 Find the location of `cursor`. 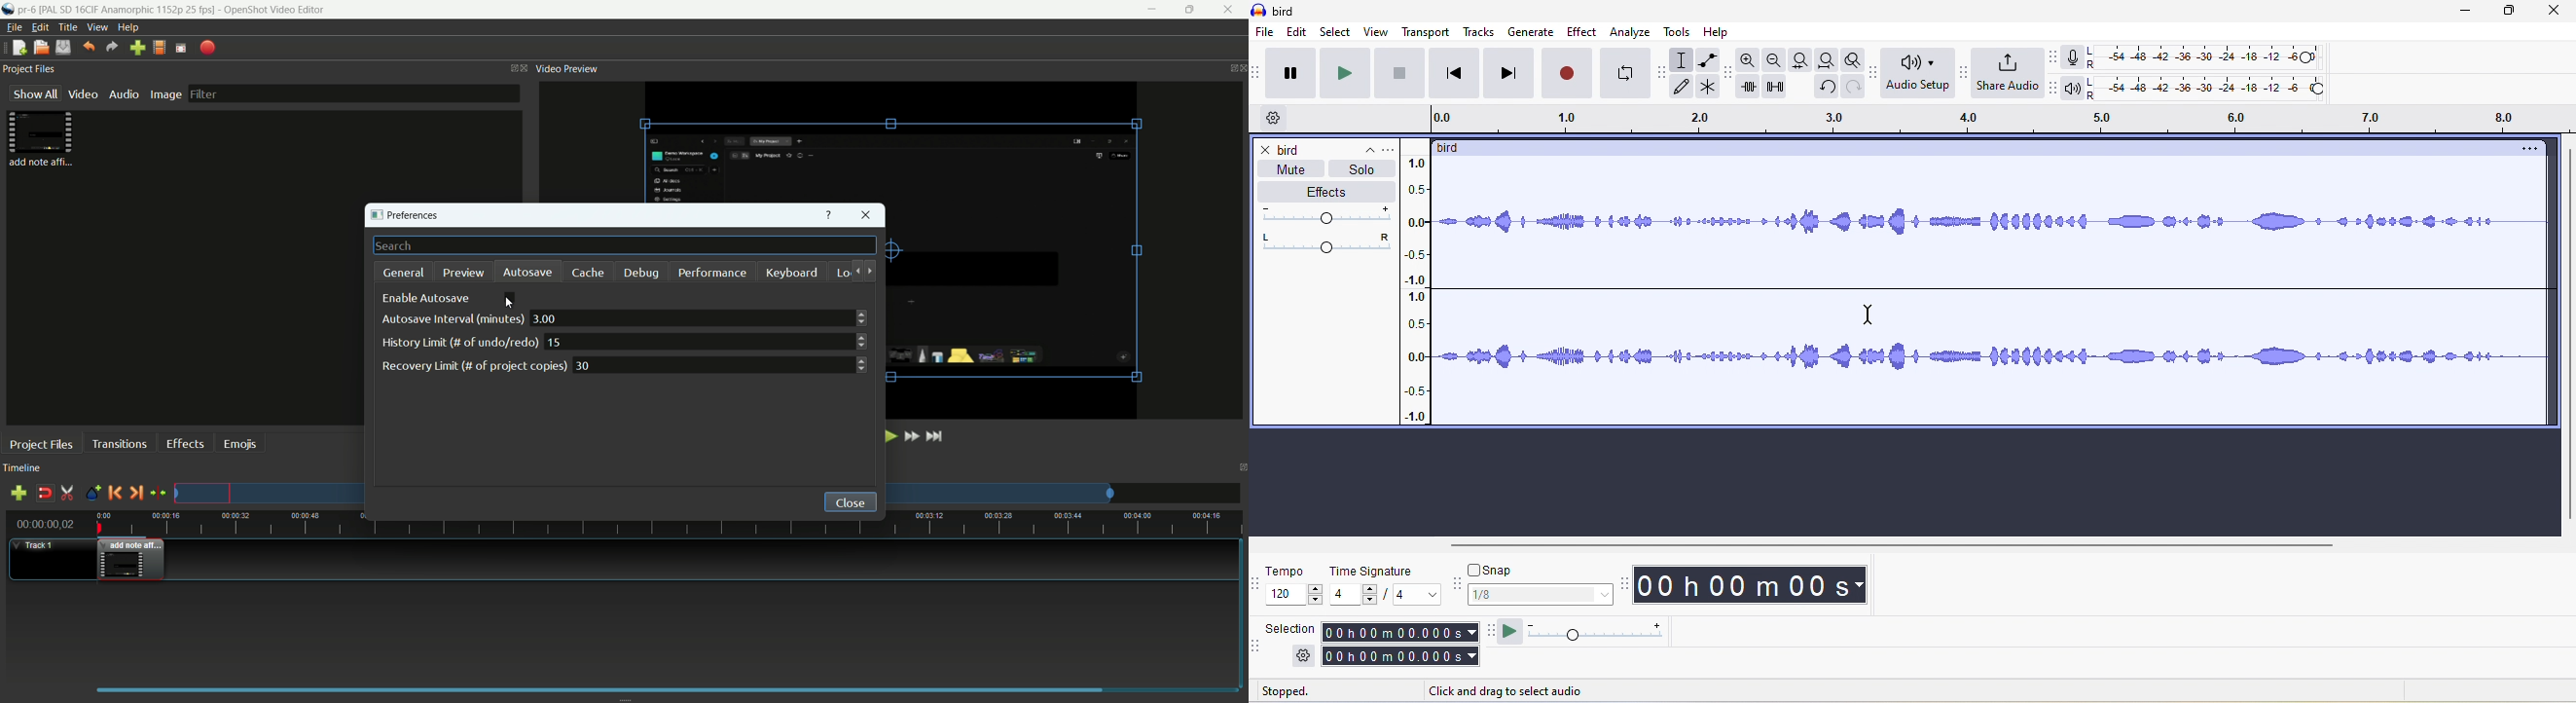

cursor is located at coordinates (1869, 315).